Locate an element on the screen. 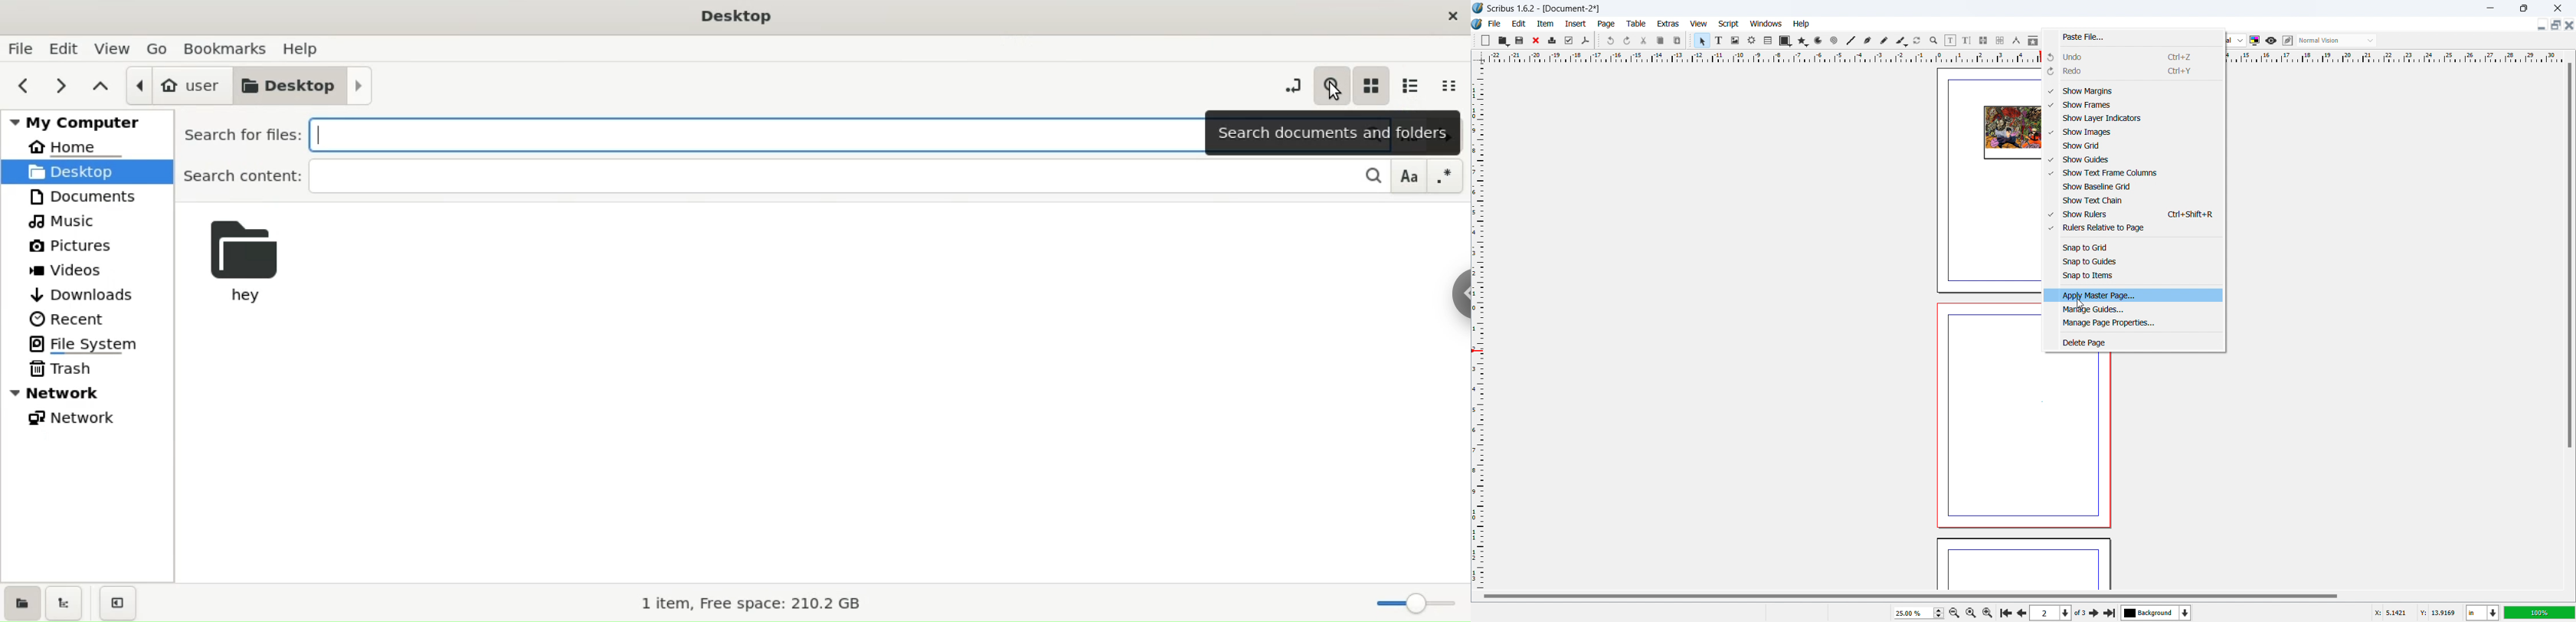 The image size is (2576, 644). page is located at coordinates (2024, 566).